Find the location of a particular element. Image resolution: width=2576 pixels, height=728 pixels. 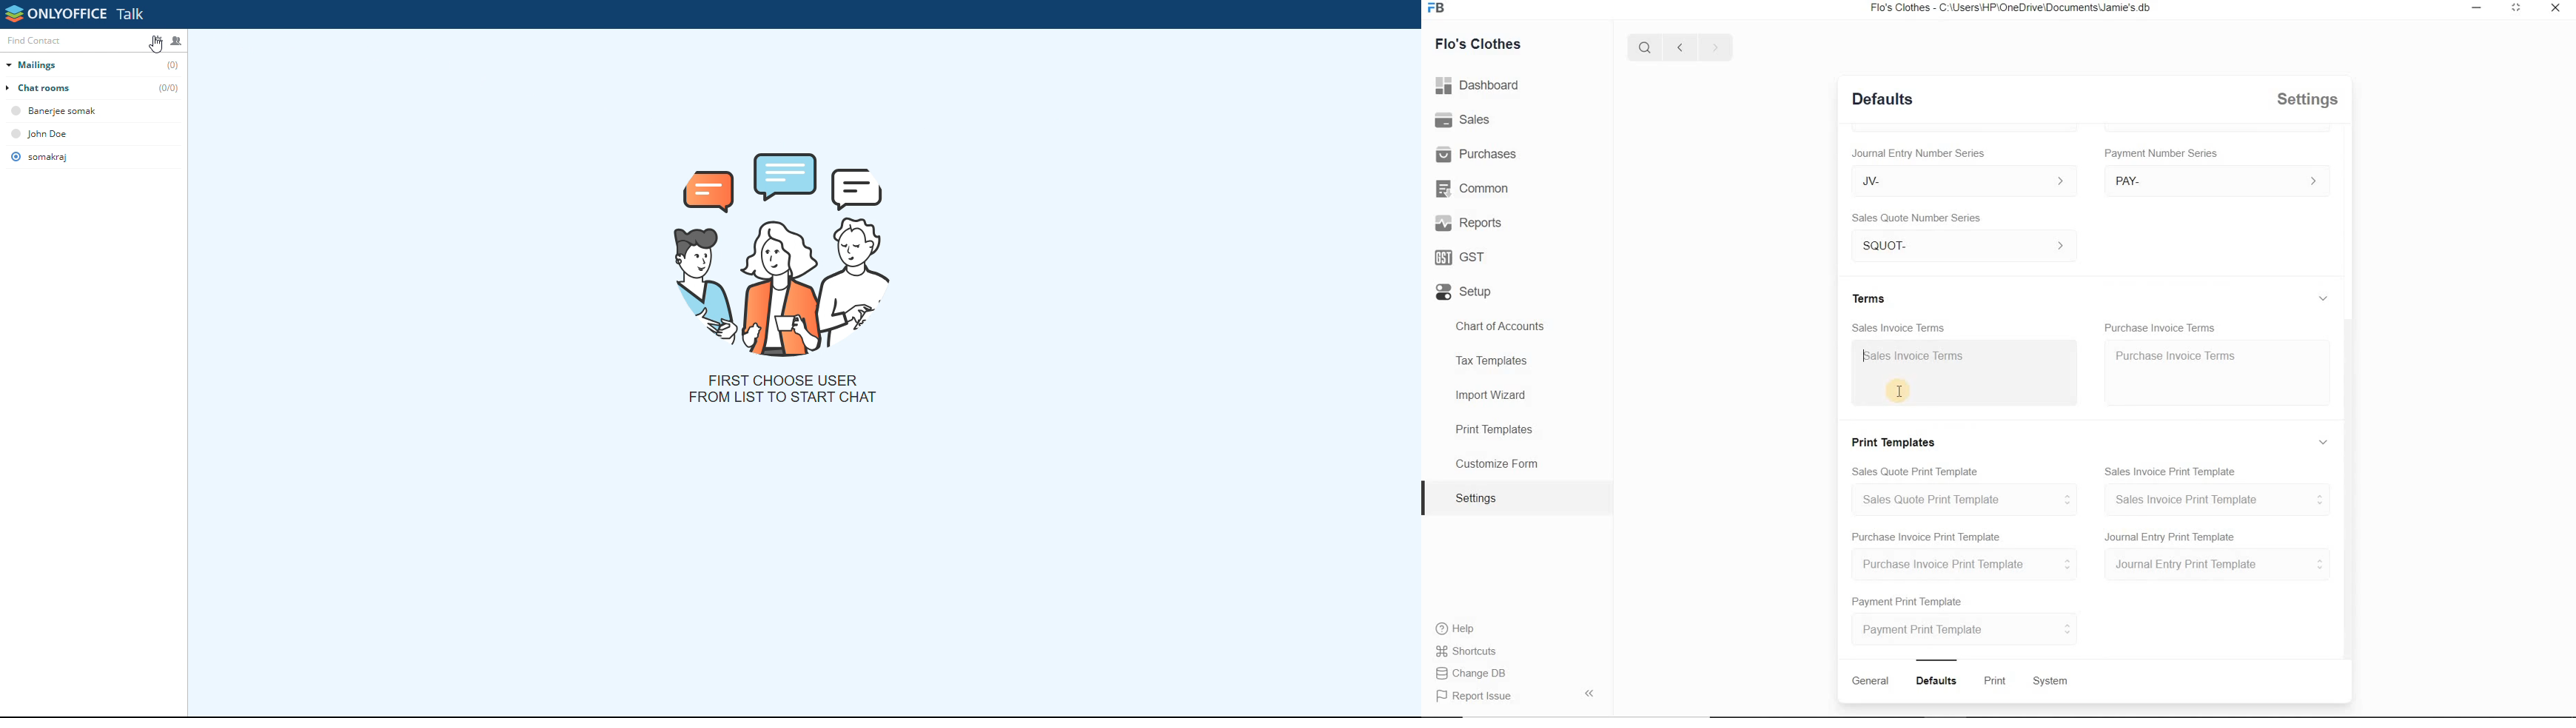

Dashboard is located at coordinates (1478, 85).